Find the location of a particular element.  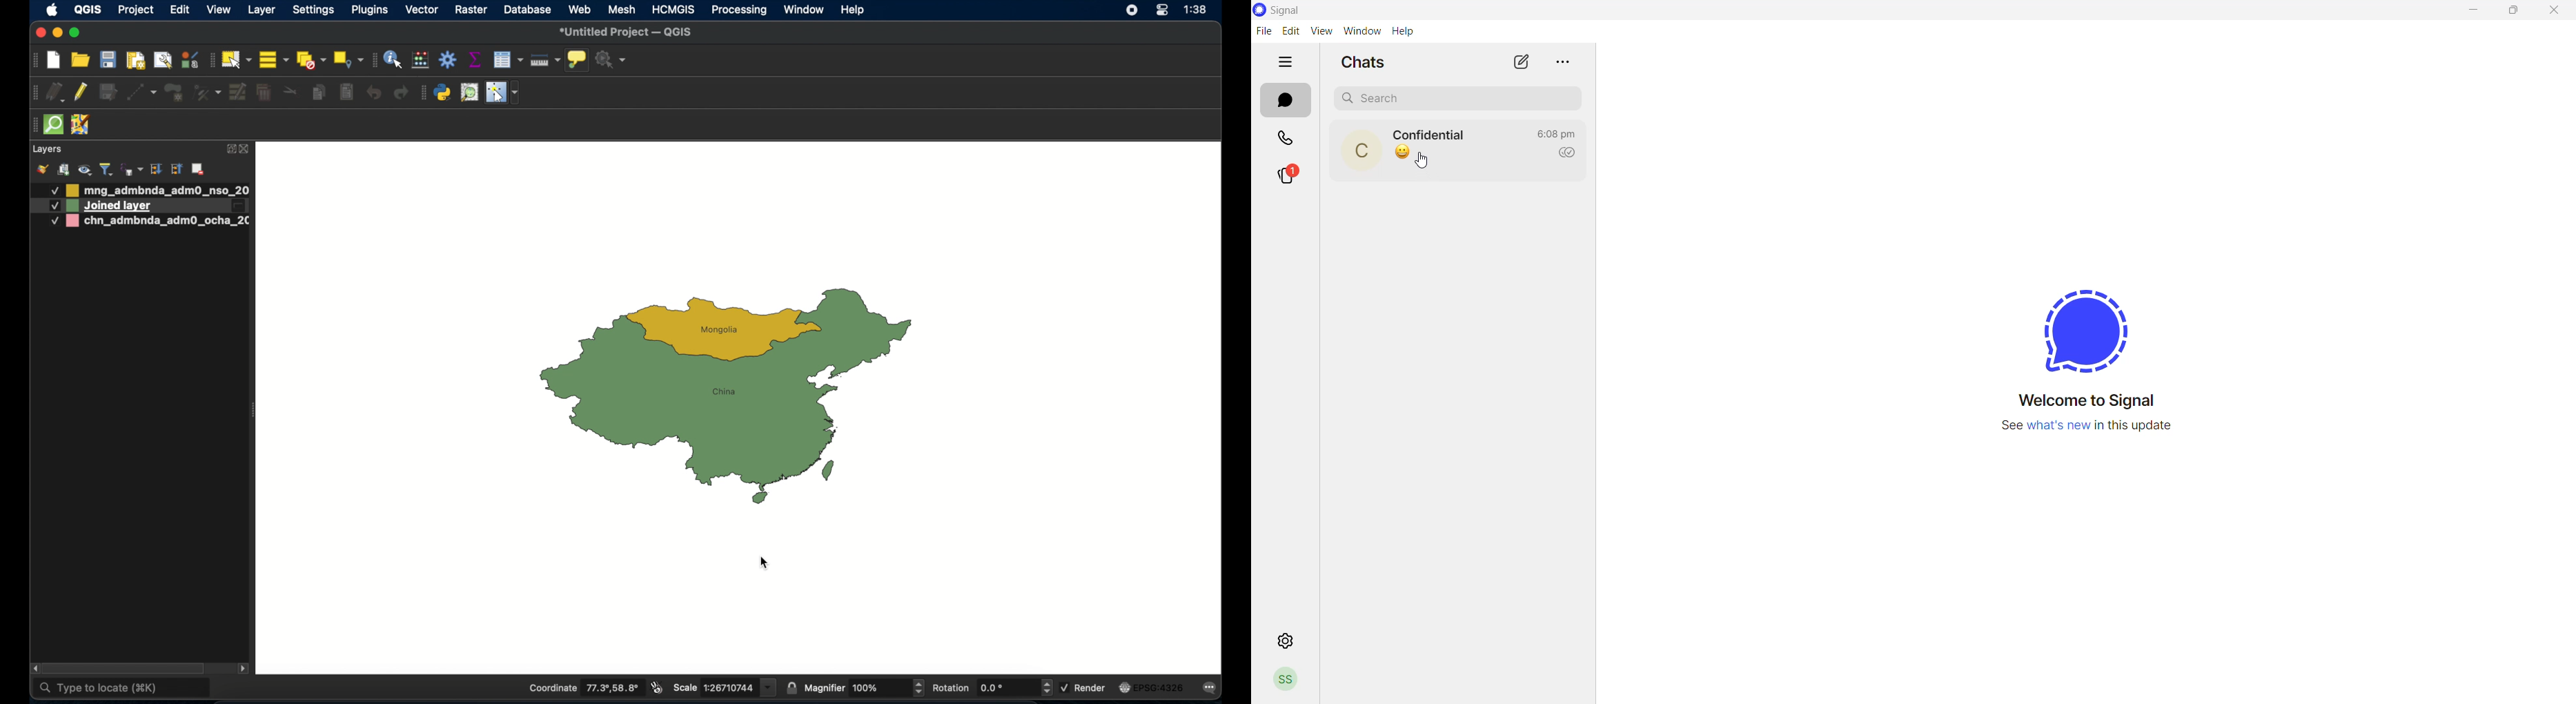

add polygon feature is located at coordinates (173, 92).